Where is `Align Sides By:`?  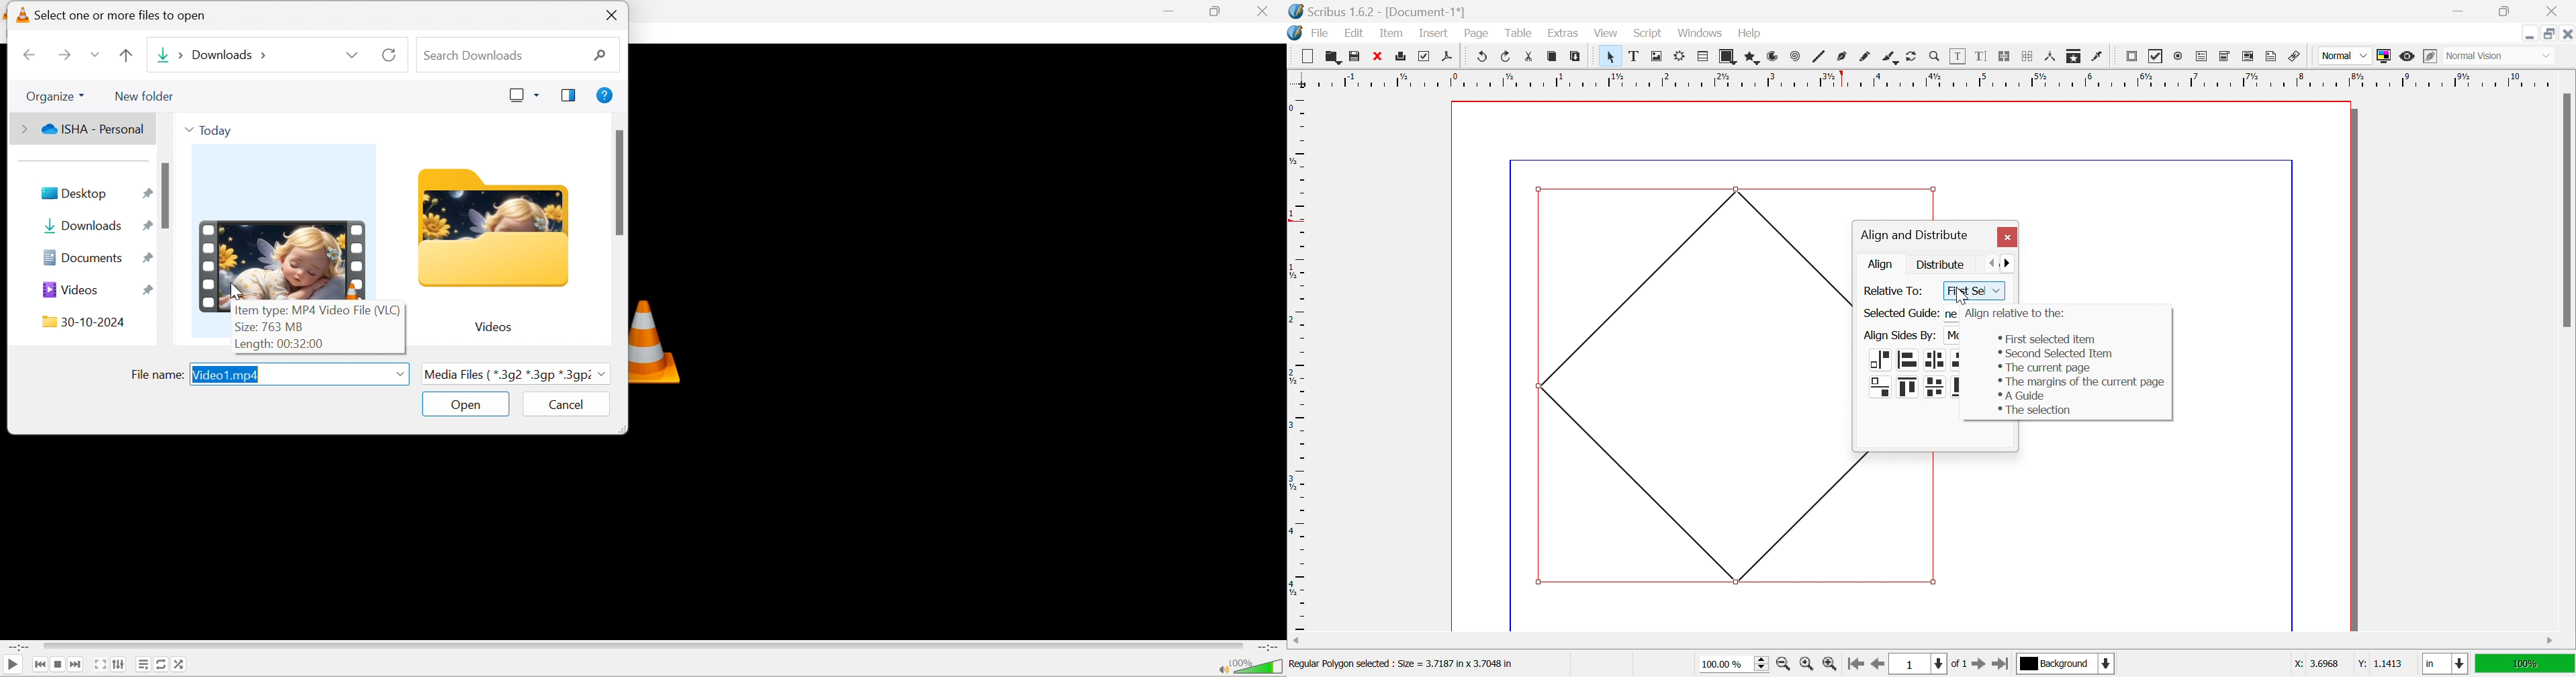
Align Sides By: is located at coordinates (1900, 336).